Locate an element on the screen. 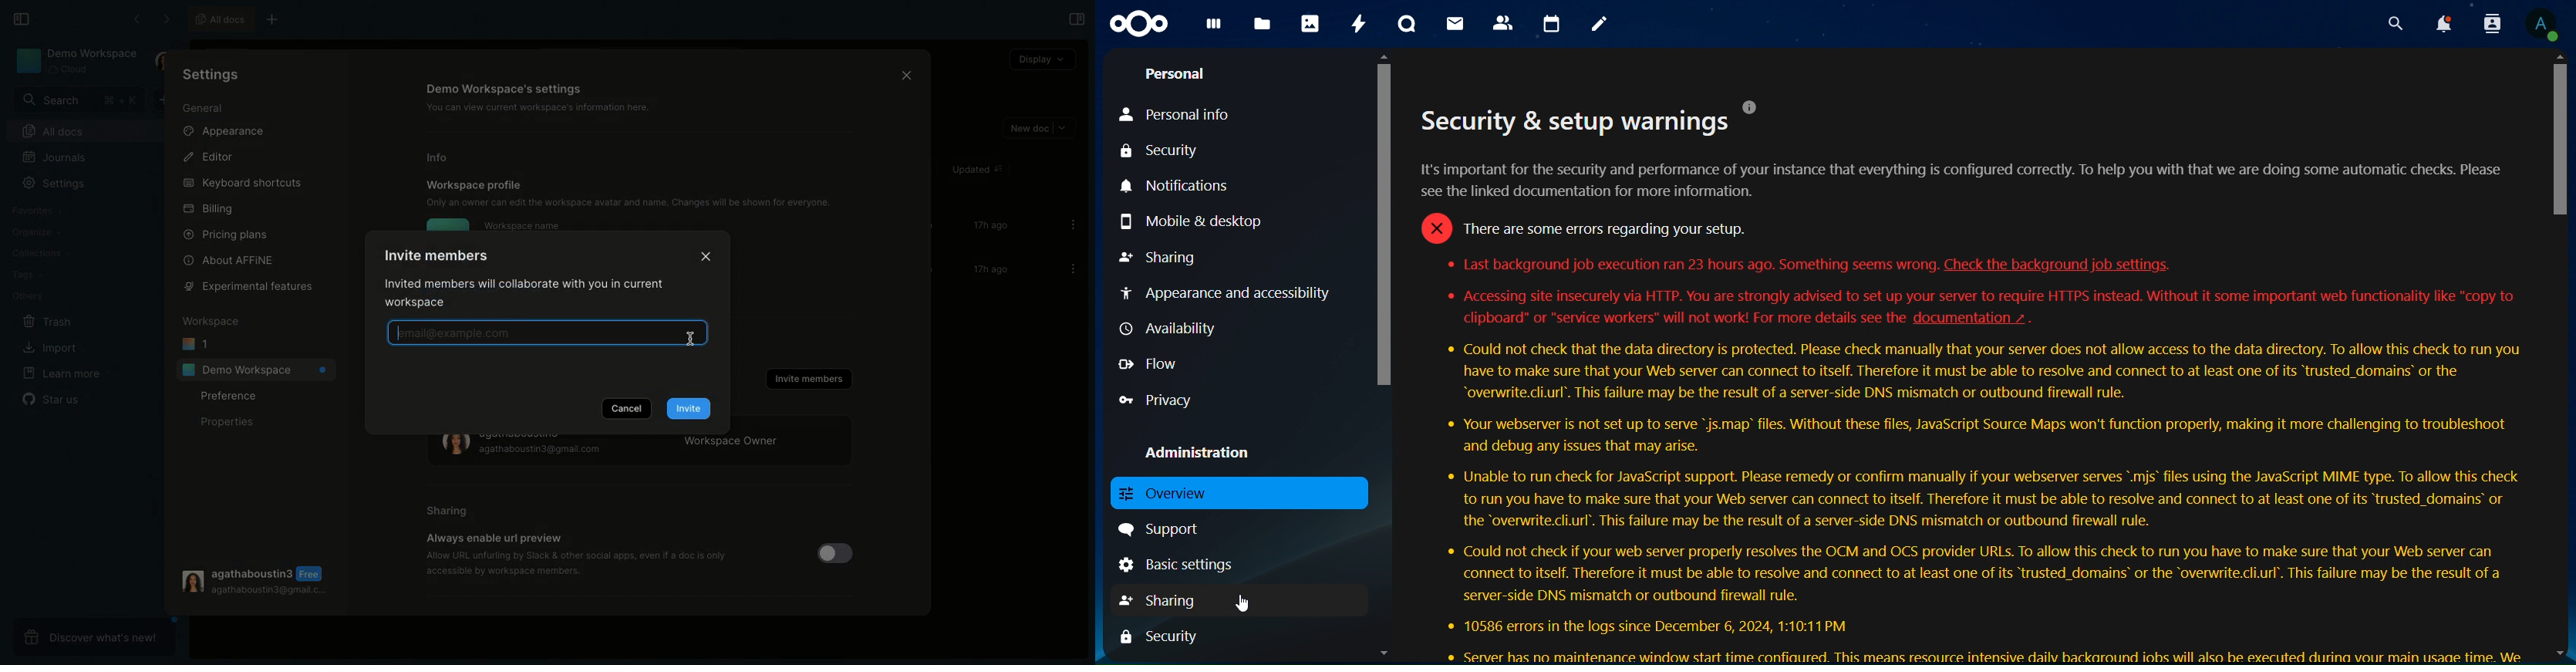 The height and width of the screenshot is (672, 2576). support is located at coordinates (1165, 530).